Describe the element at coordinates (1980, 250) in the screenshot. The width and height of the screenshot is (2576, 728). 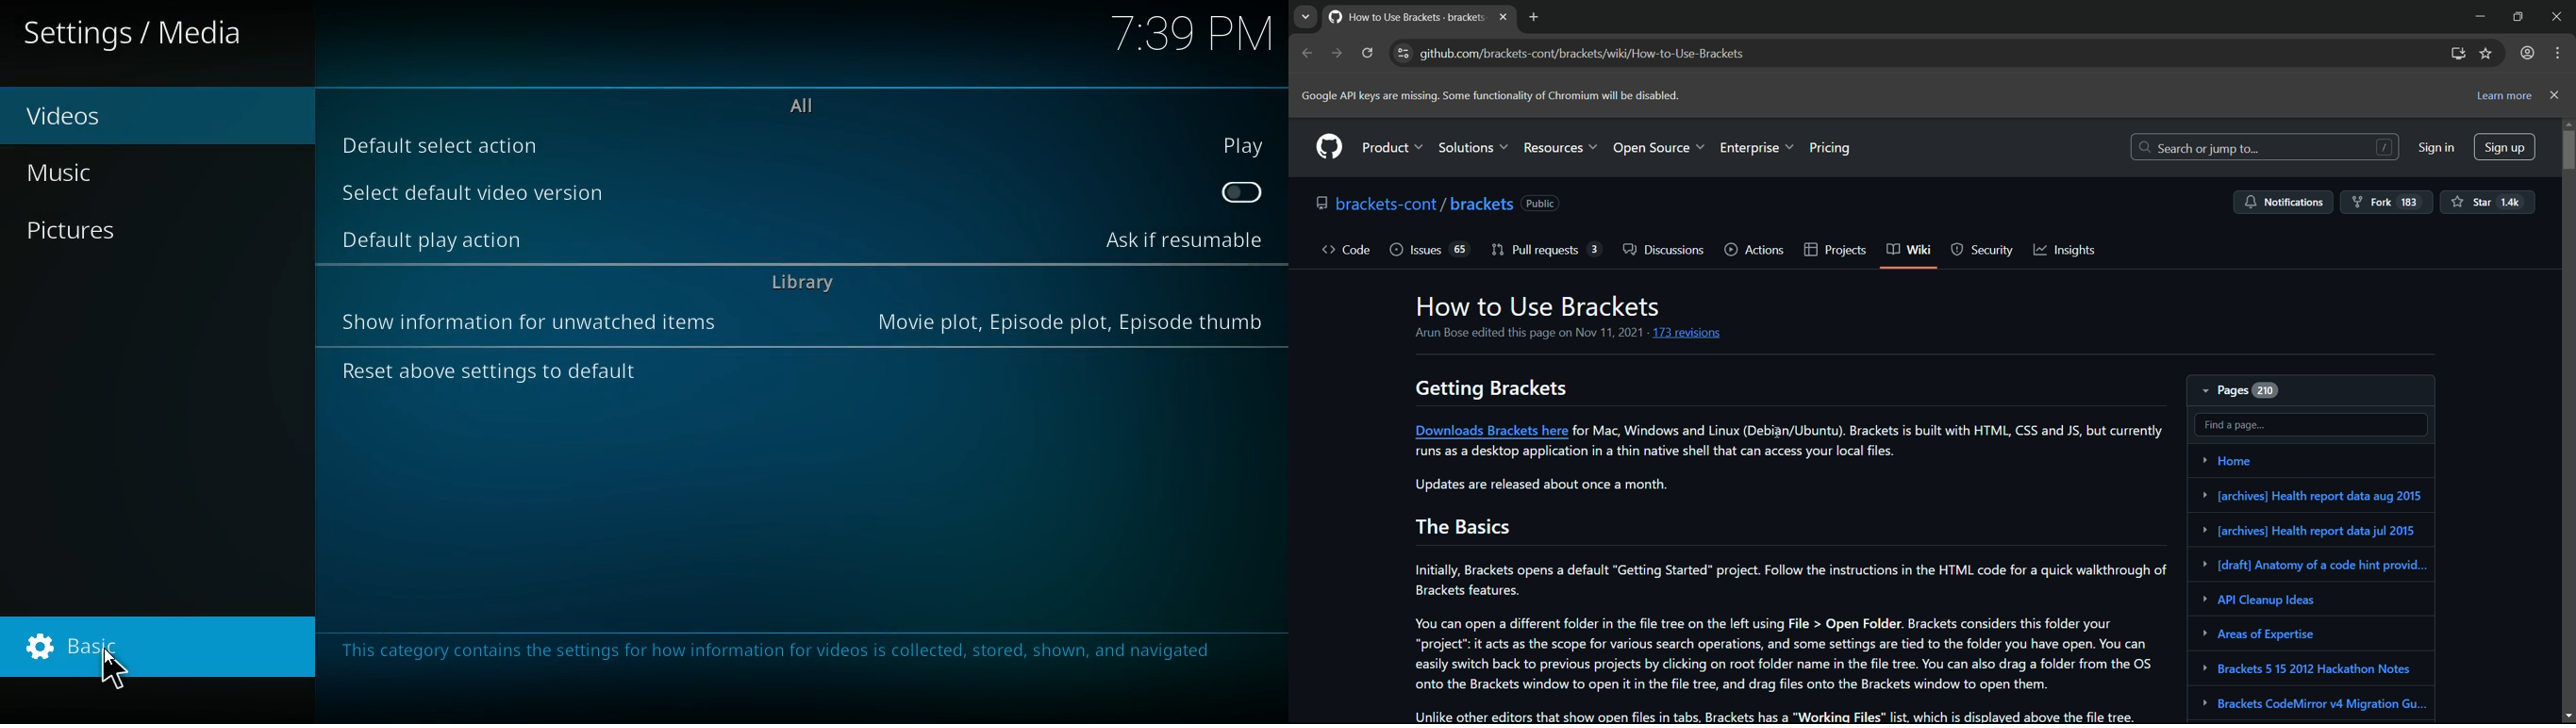
I see `security` at that location.